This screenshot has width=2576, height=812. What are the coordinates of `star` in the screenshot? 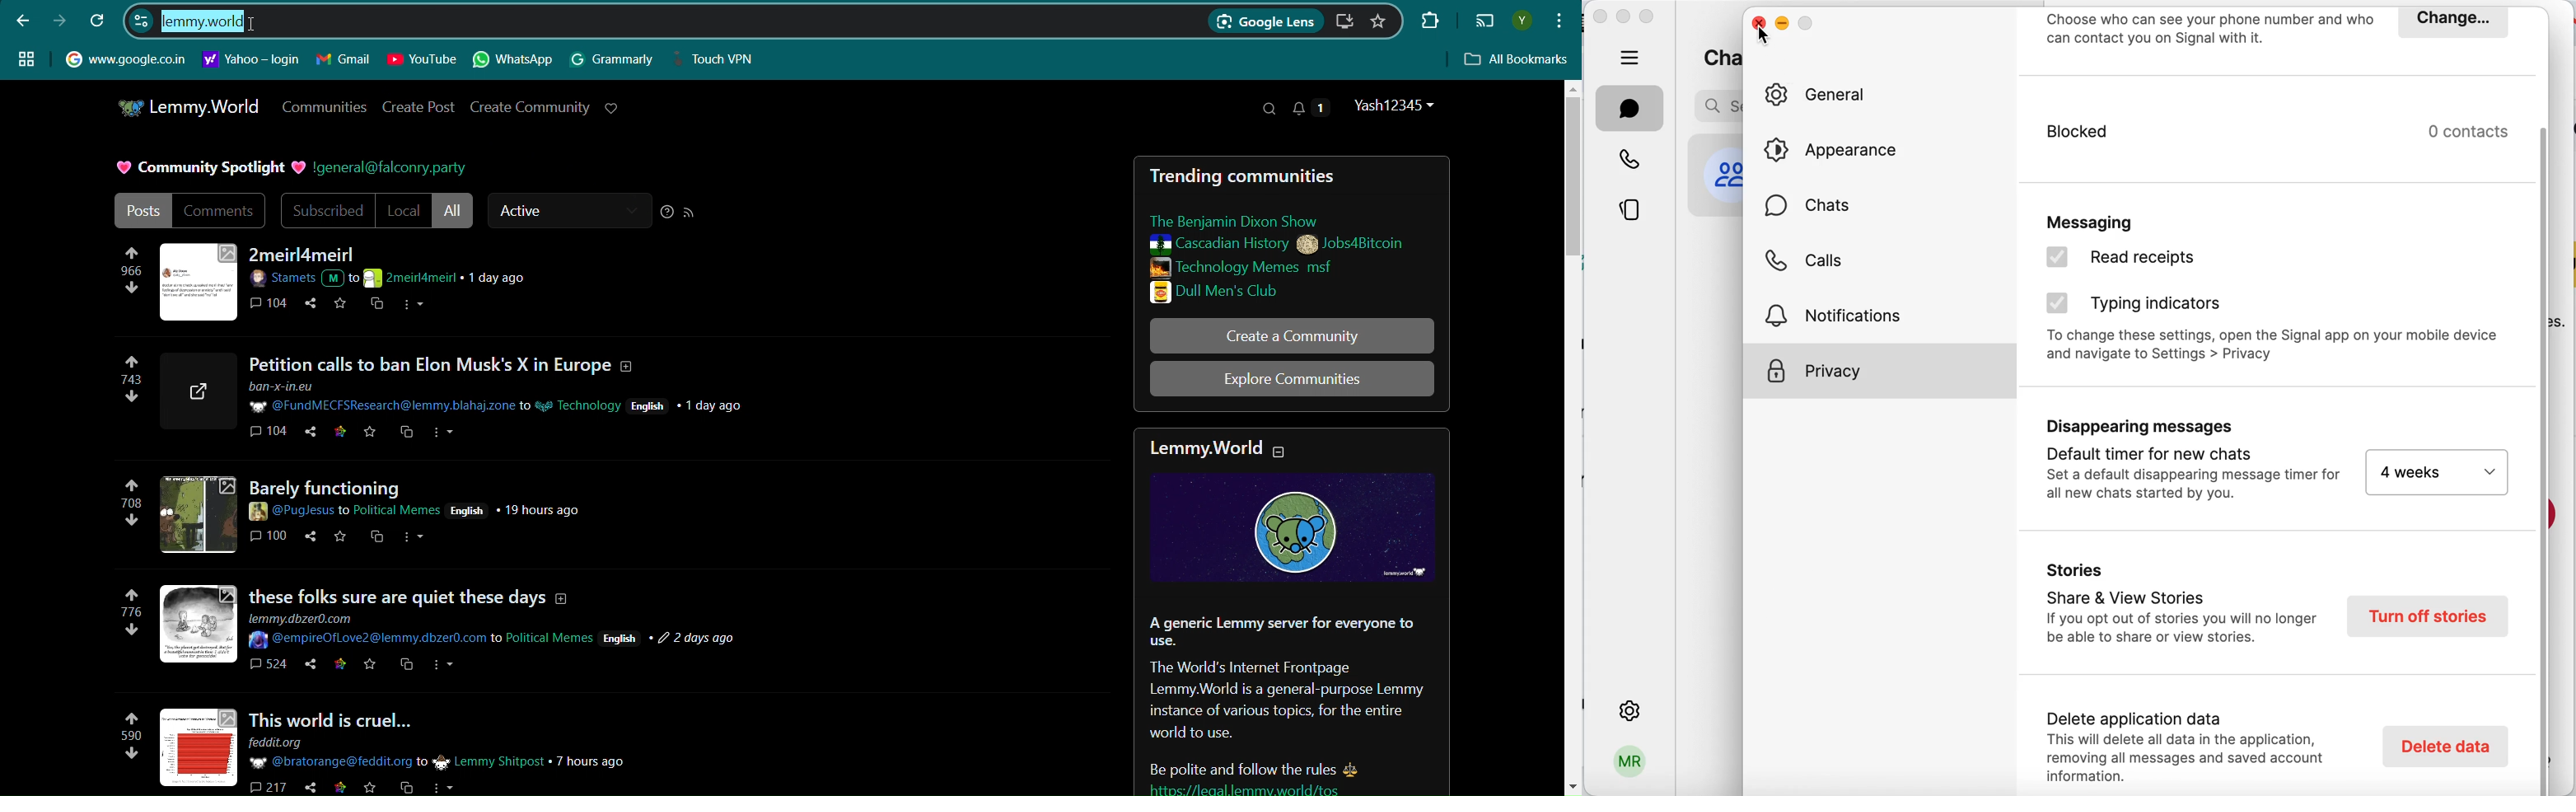 It's located at (342, 433).